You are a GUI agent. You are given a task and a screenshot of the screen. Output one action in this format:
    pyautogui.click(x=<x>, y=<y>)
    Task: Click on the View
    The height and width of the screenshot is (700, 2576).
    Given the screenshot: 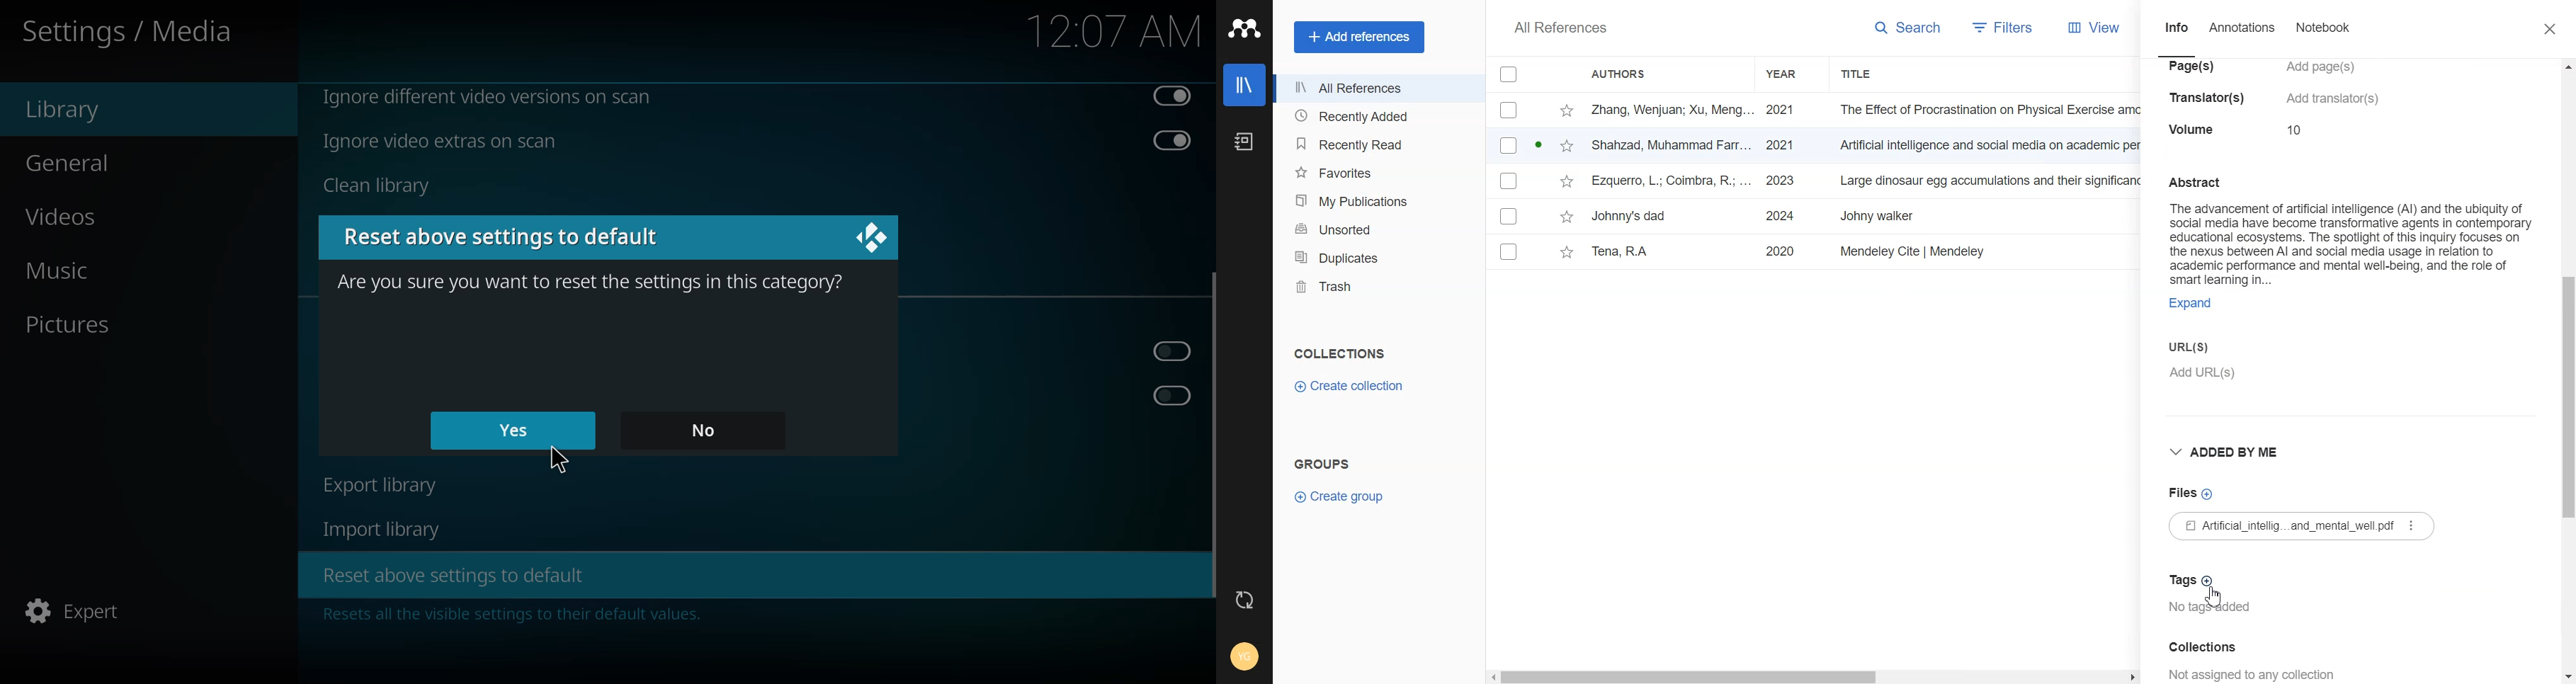 What is the action you would take?
    pyautogui.click(x=2089, y=28)
    